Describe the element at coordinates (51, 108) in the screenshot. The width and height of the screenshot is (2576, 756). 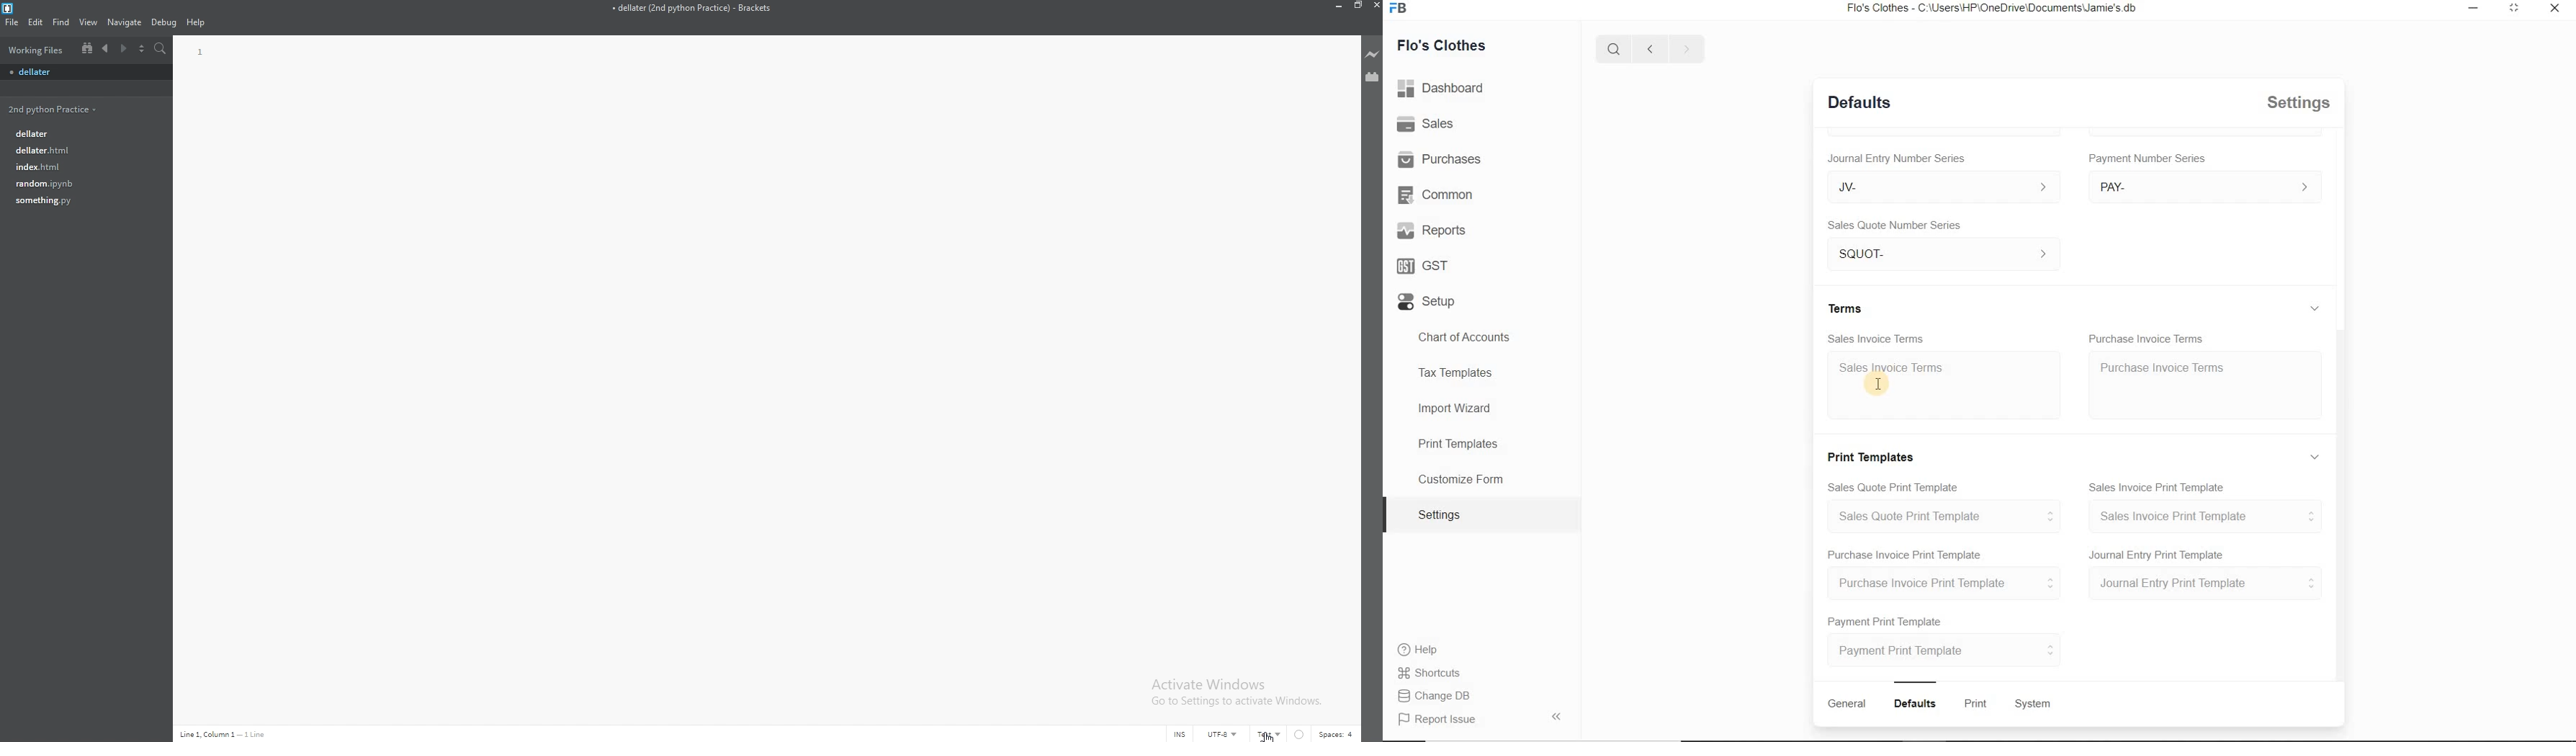
I see `folder` at that location.